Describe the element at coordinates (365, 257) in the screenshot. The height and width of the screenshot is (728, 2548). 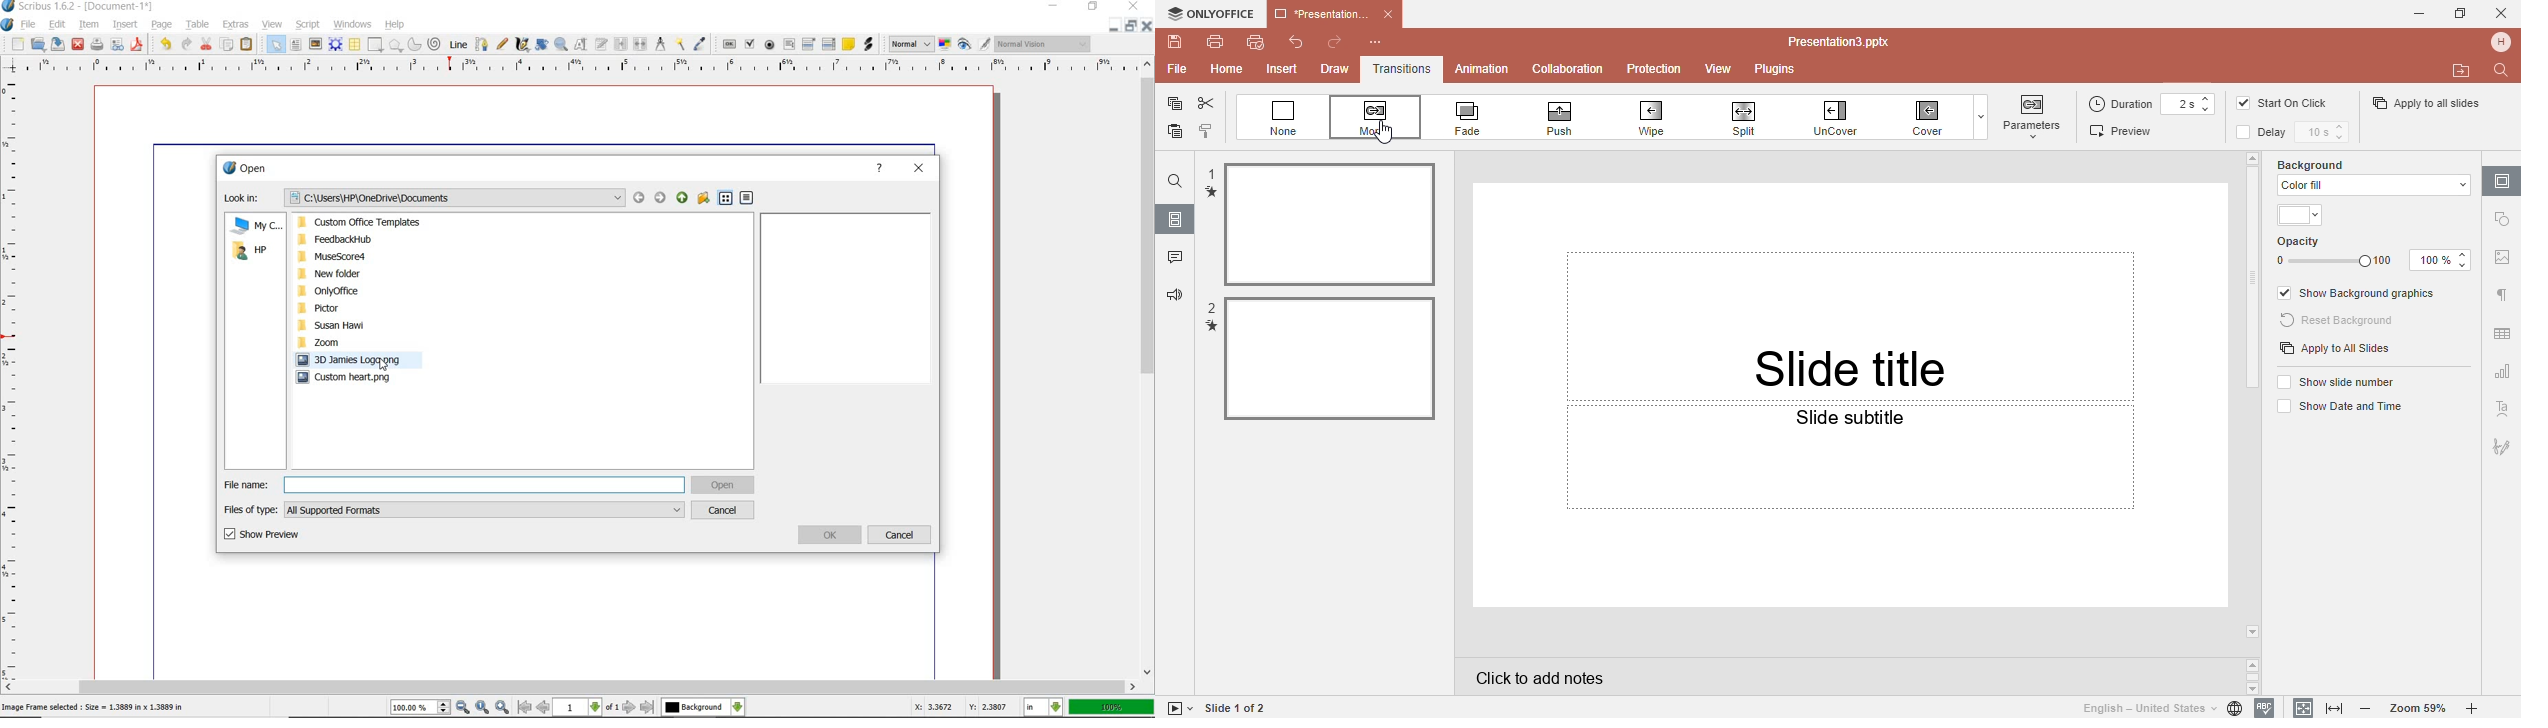
I see `MuseScore4` at that location.